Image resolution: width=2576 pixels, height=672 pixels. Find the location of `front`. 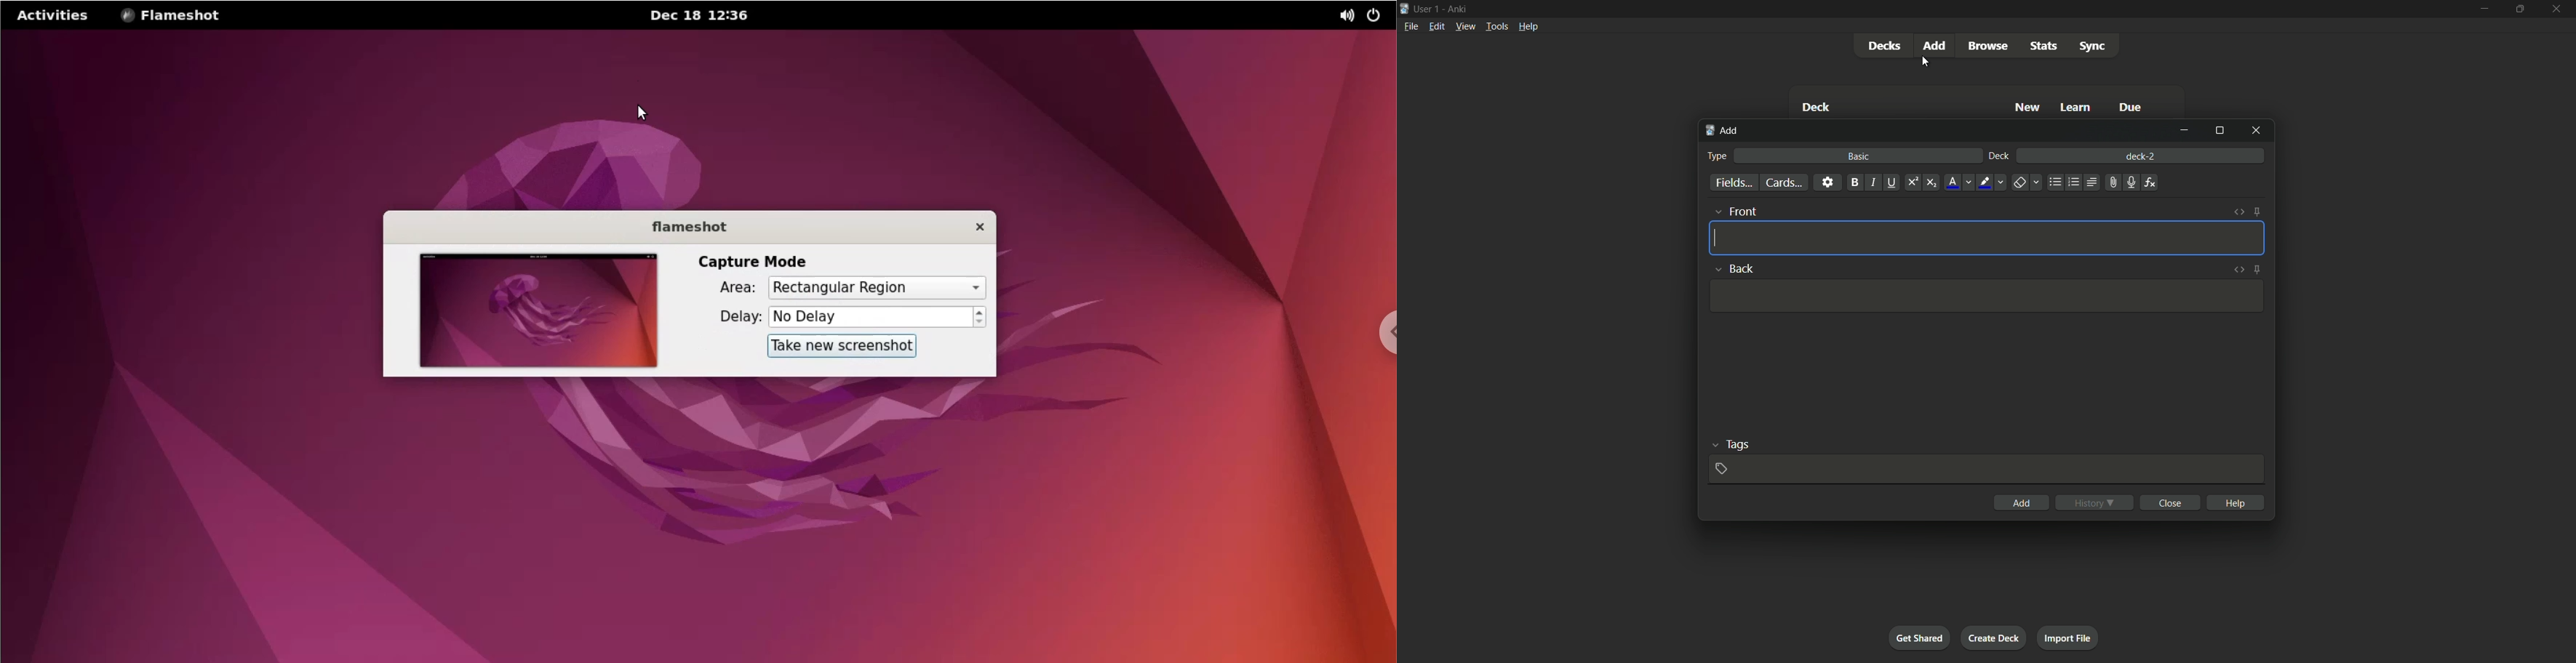

front is located at coordinates (1734, 211).